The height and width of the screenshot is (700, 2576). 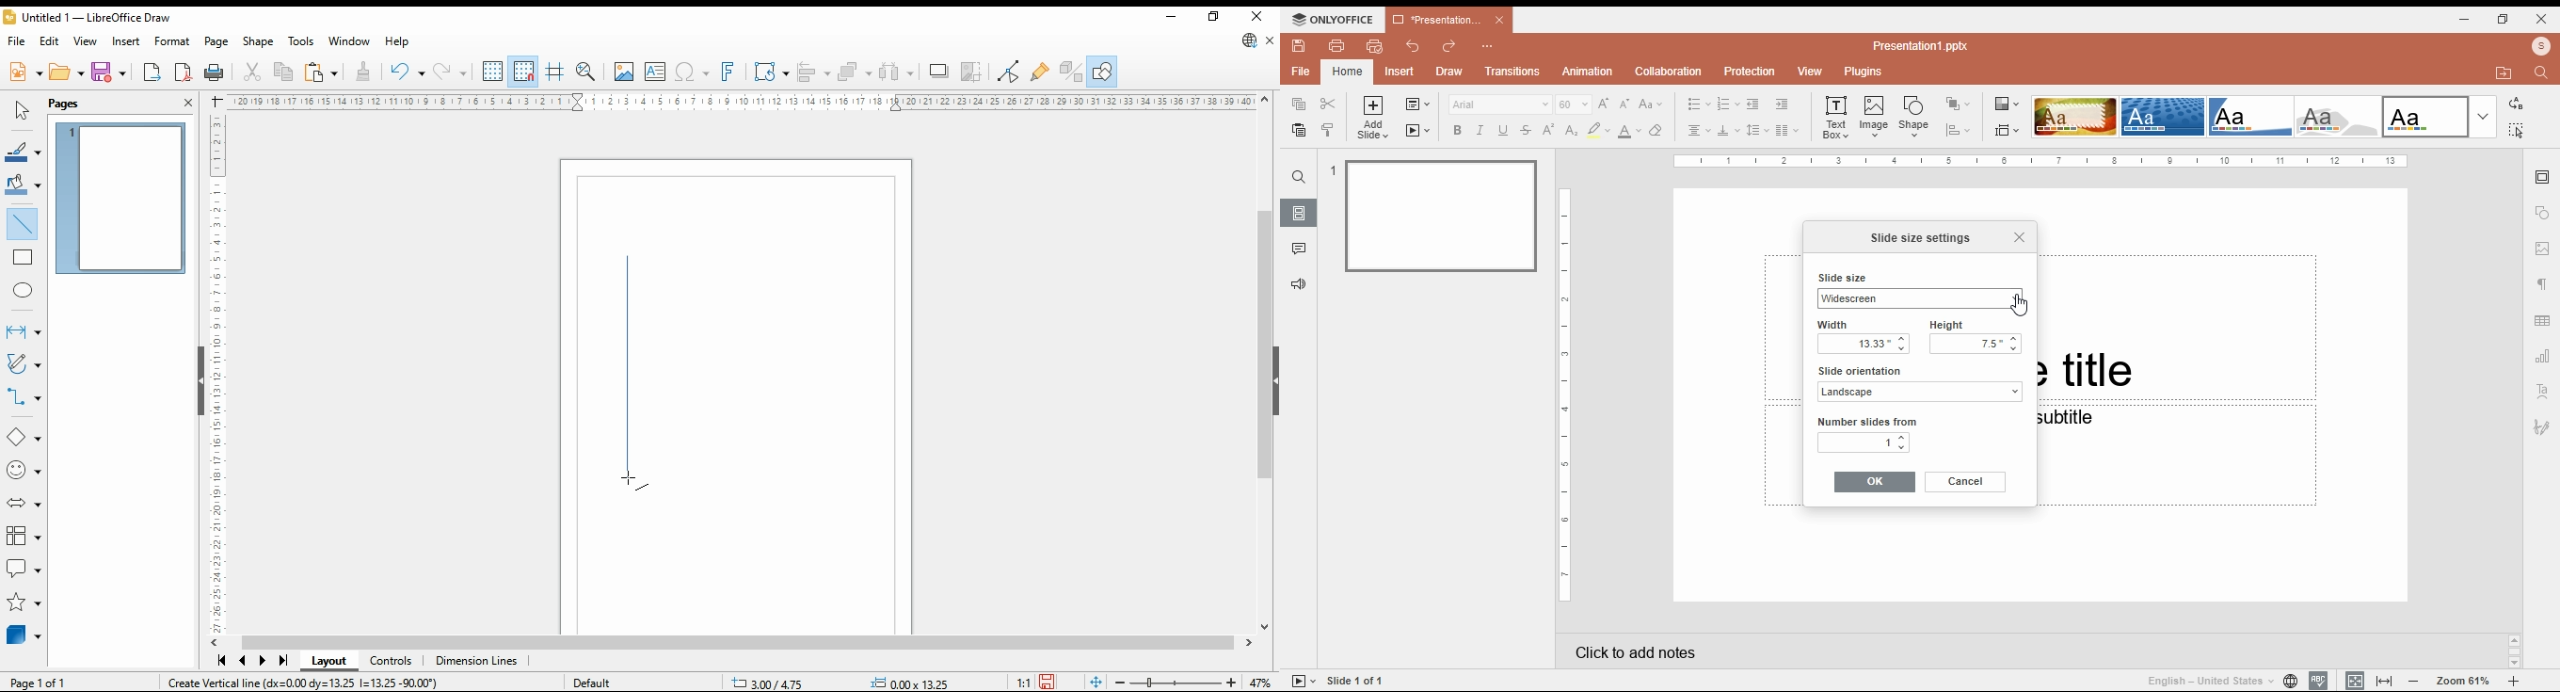 I want to click on replace, so click(x=2514, y=104).